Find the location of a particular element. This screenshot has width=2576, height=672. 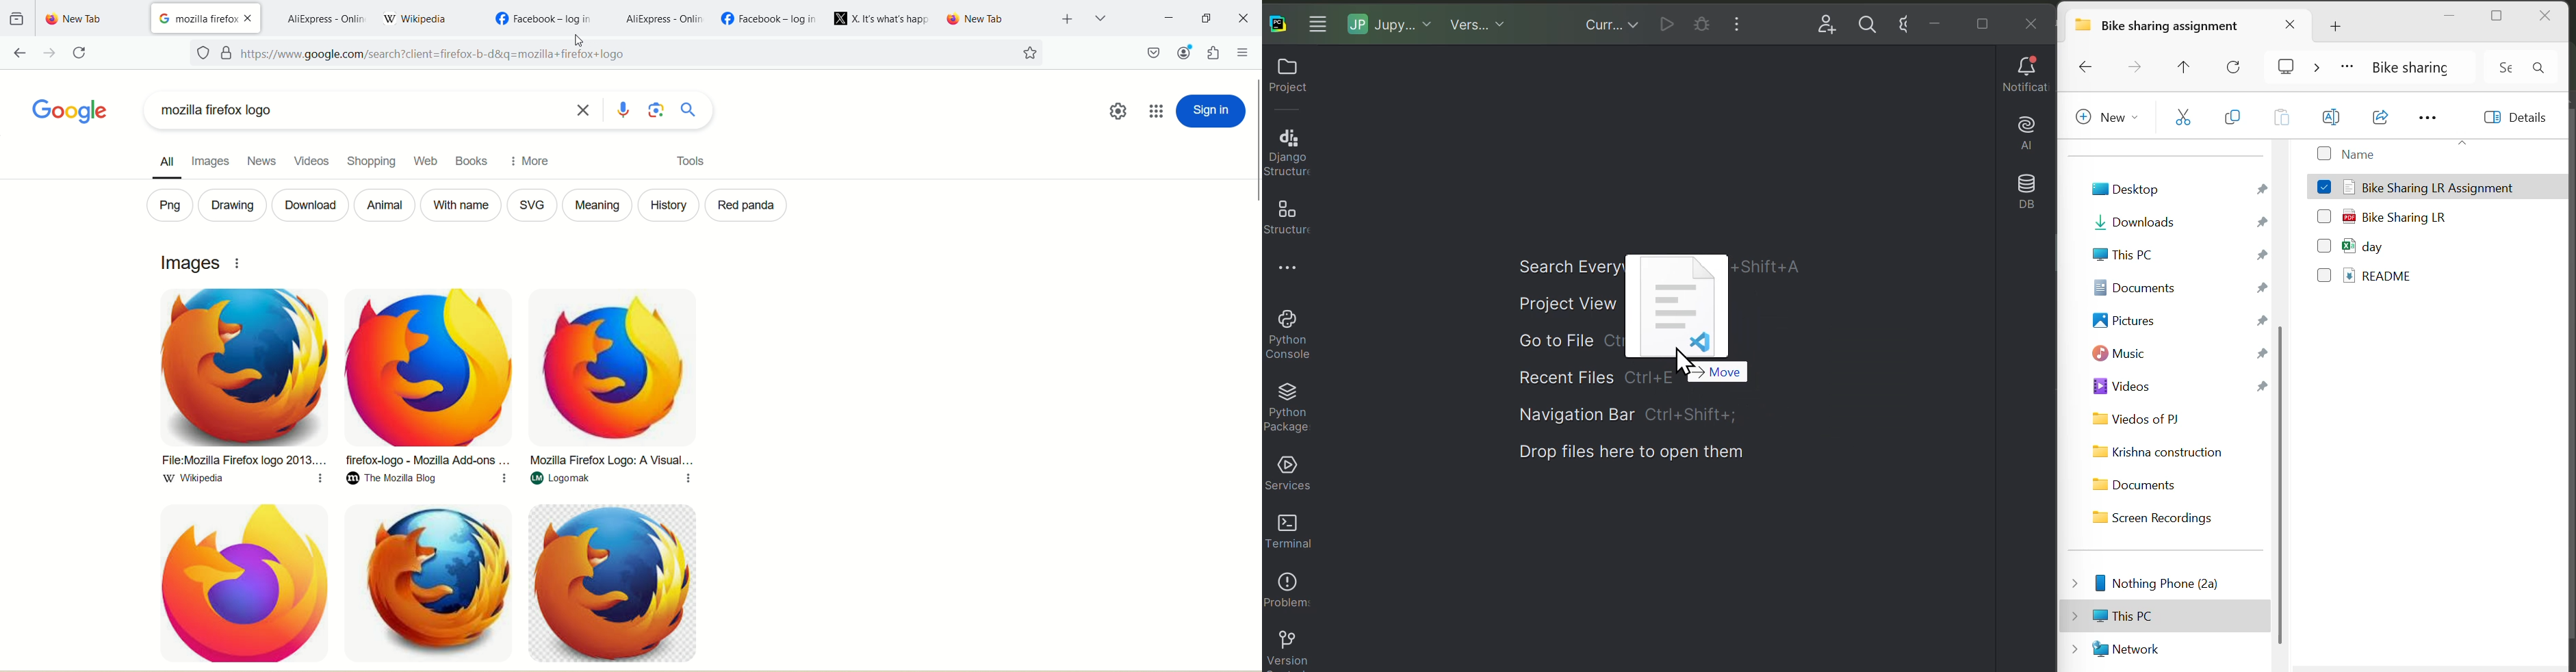

Checkbox is located at coordinates (2324, 244).